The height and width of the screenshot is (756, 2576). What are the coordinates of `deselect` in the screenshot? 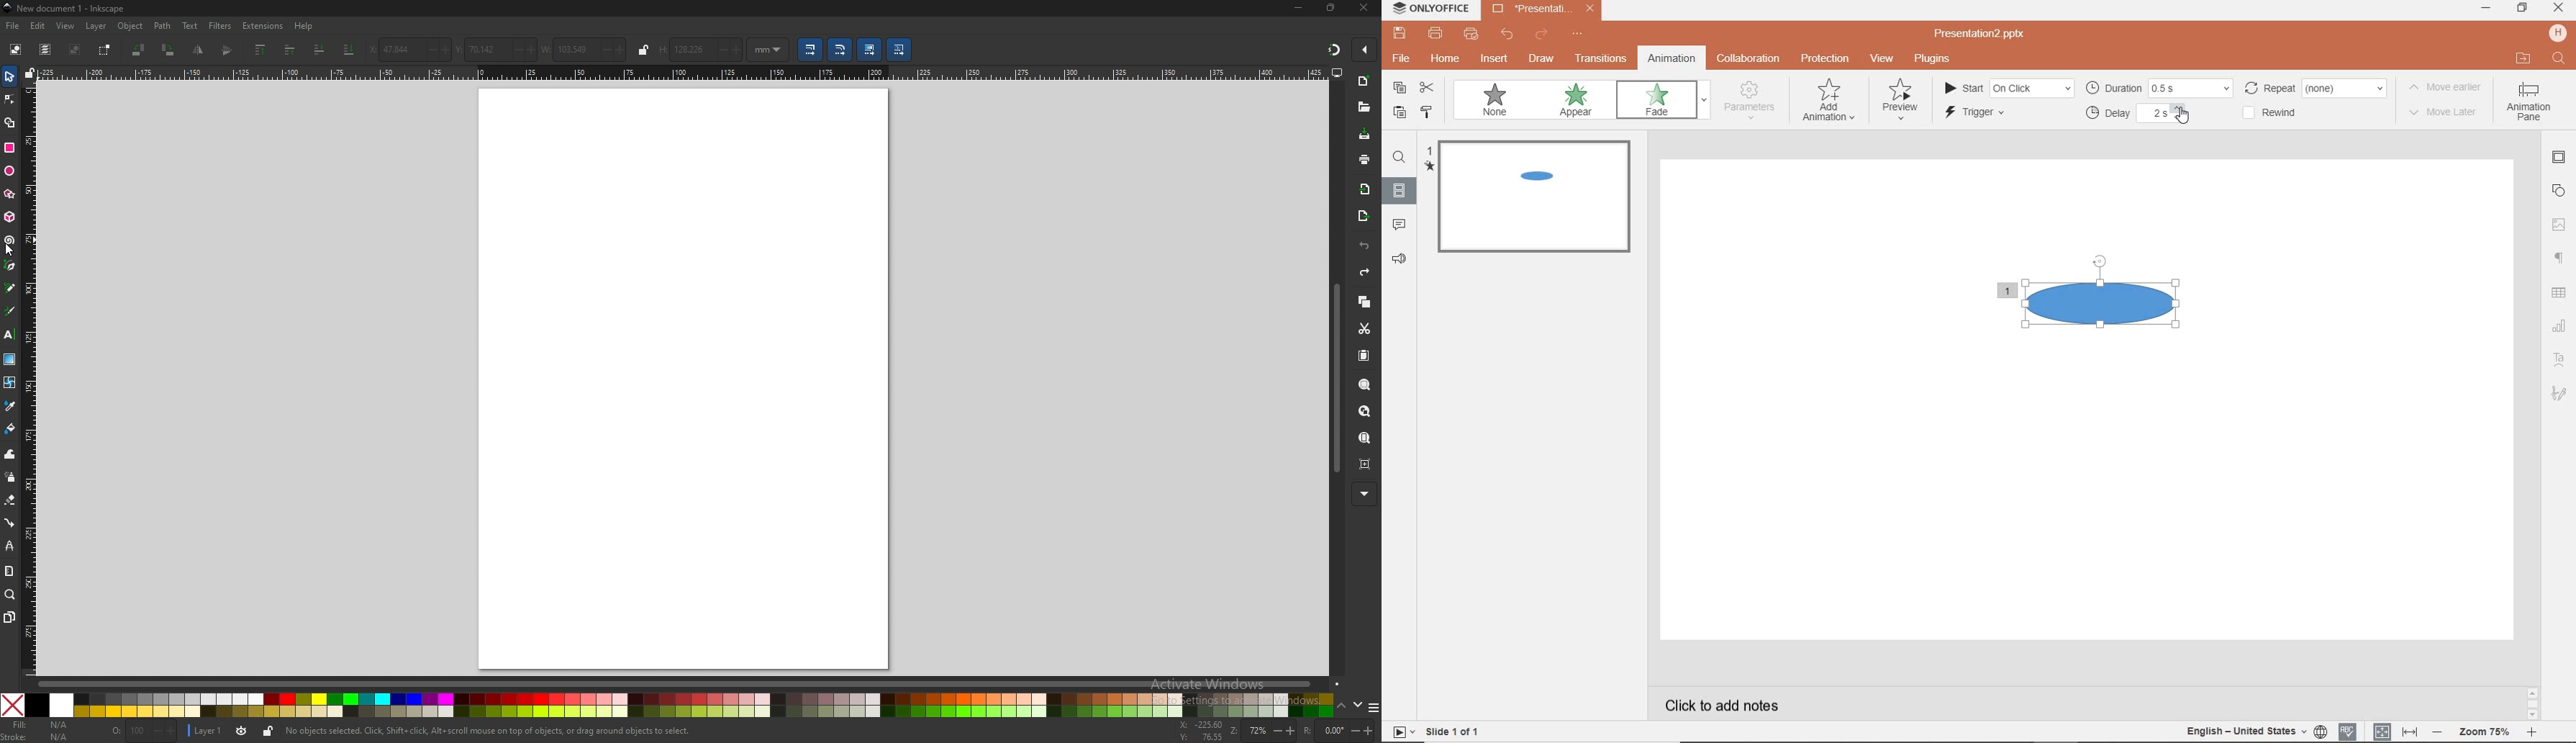 It's located at (75, 48).